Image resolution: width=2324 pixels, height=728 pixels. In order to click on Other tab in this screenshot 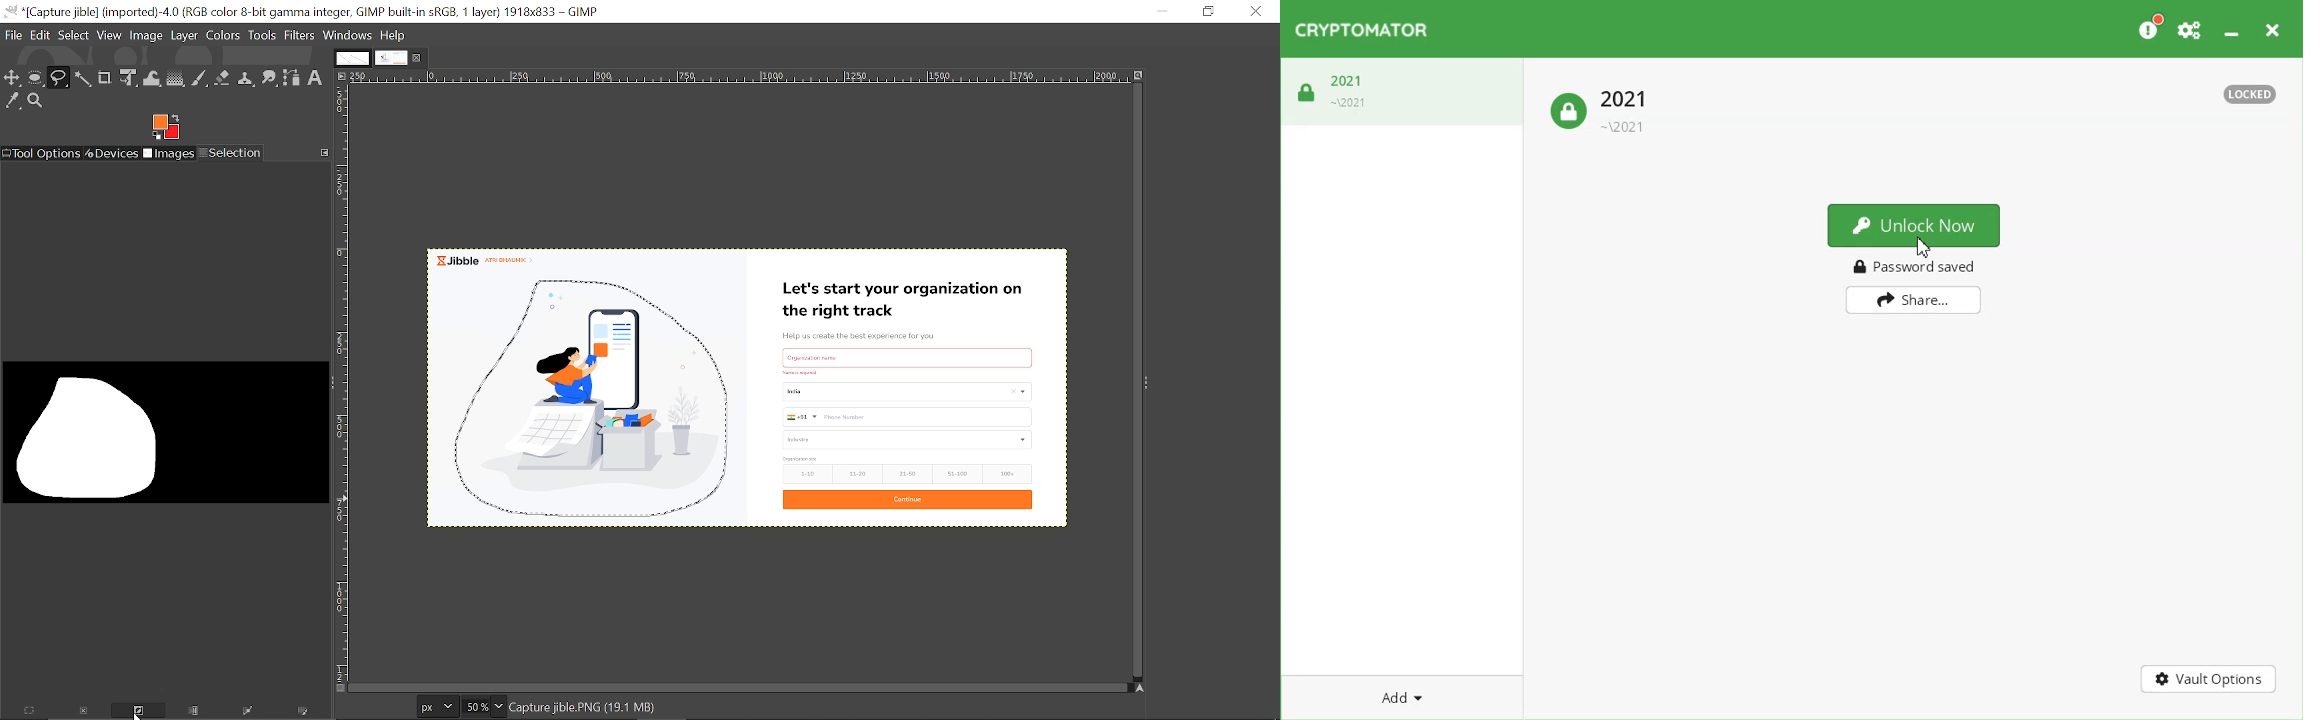, I will do `click(351, 58)`.